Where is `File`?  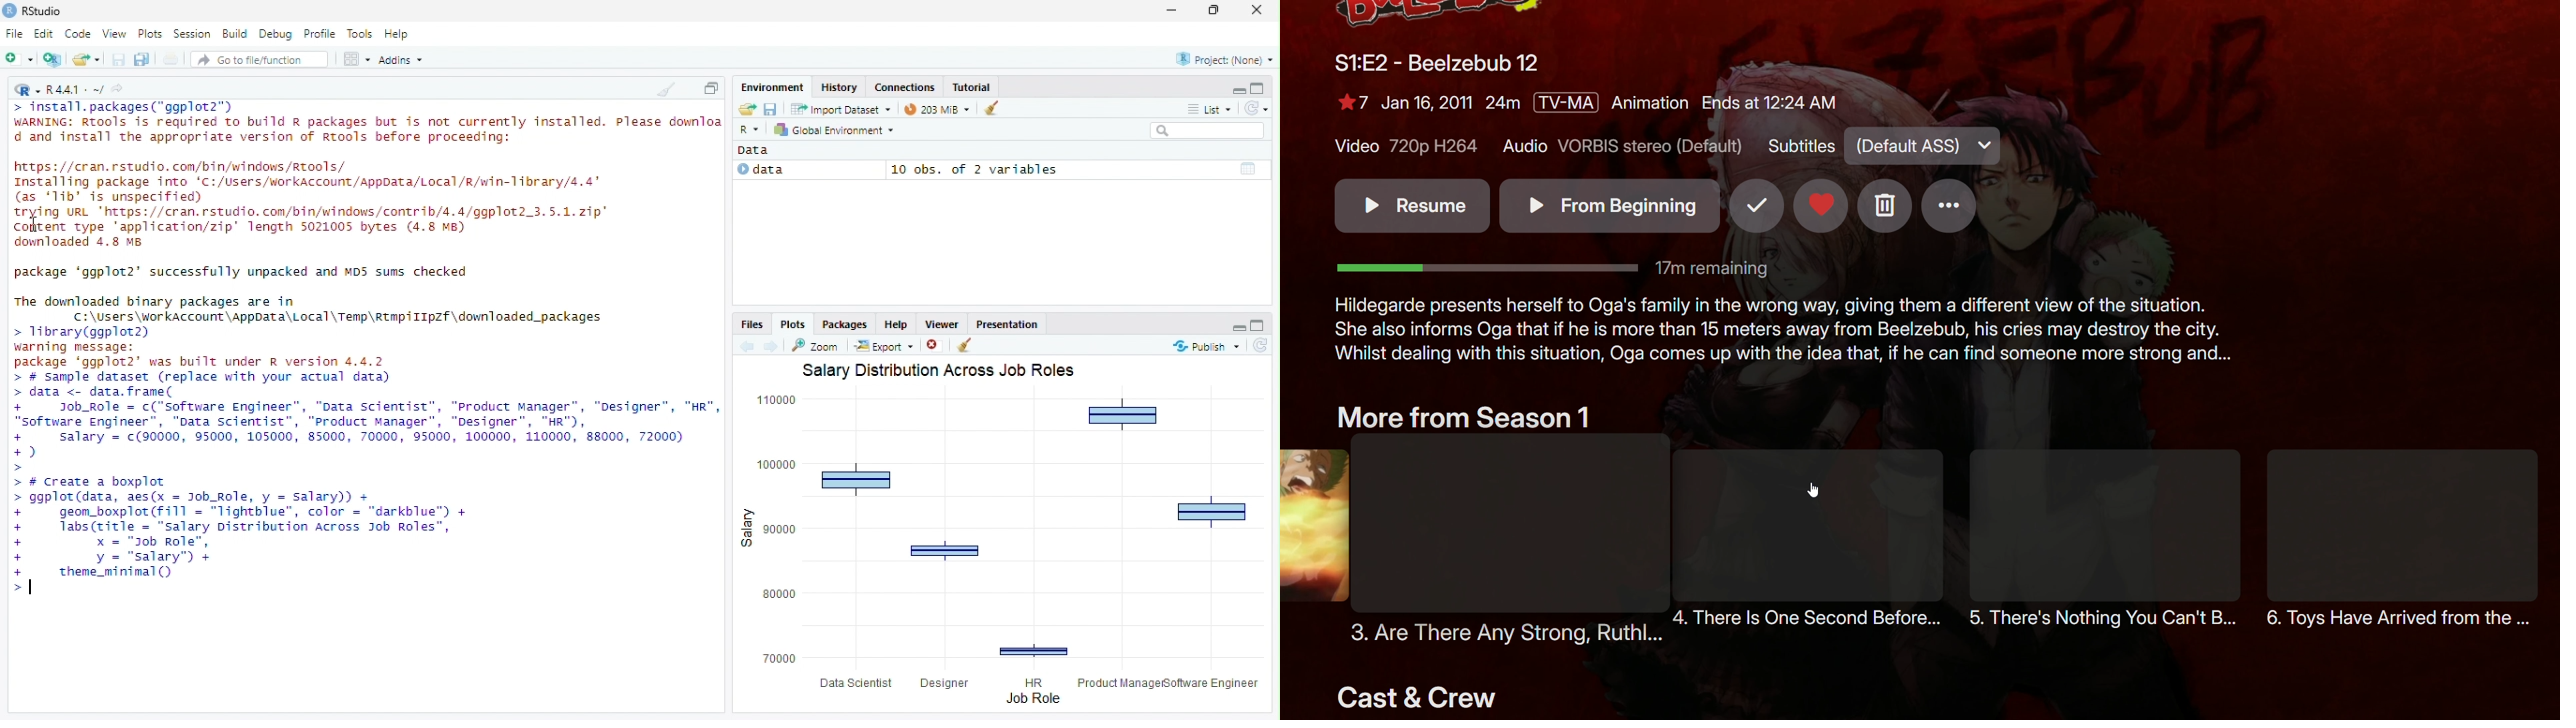 File is located at coordinates (14, 33).